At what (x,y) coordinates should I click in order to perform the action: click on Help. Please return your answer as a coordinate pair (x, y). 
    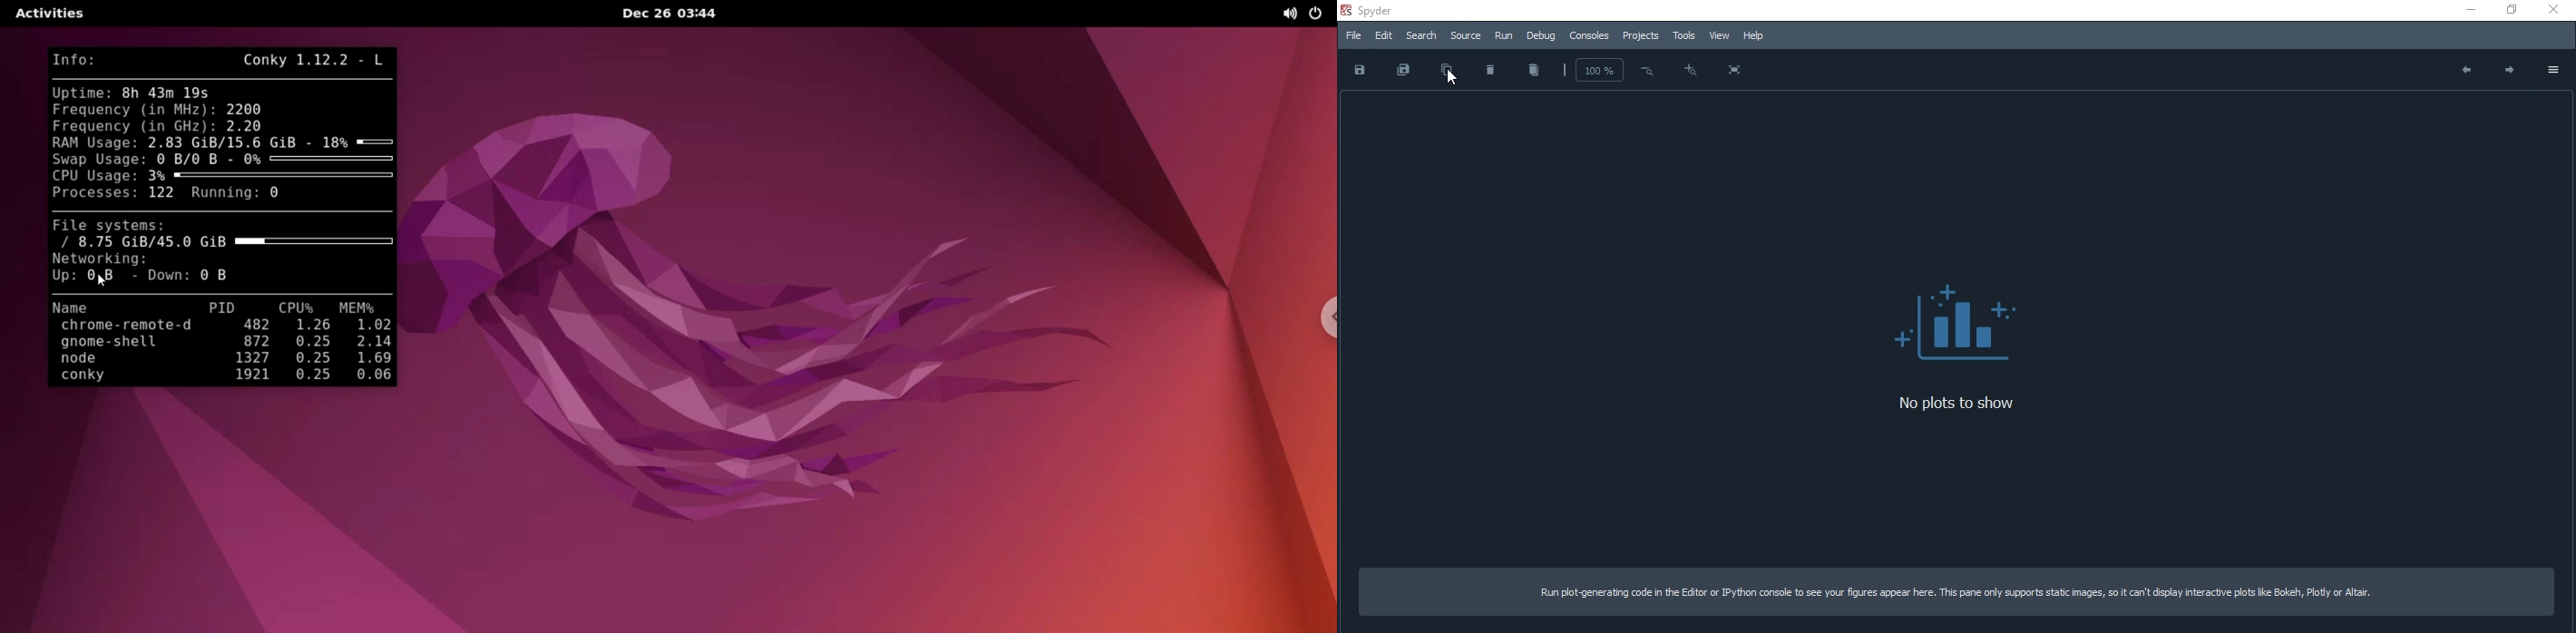
    Looking at the image, I should click on (1754, 36).